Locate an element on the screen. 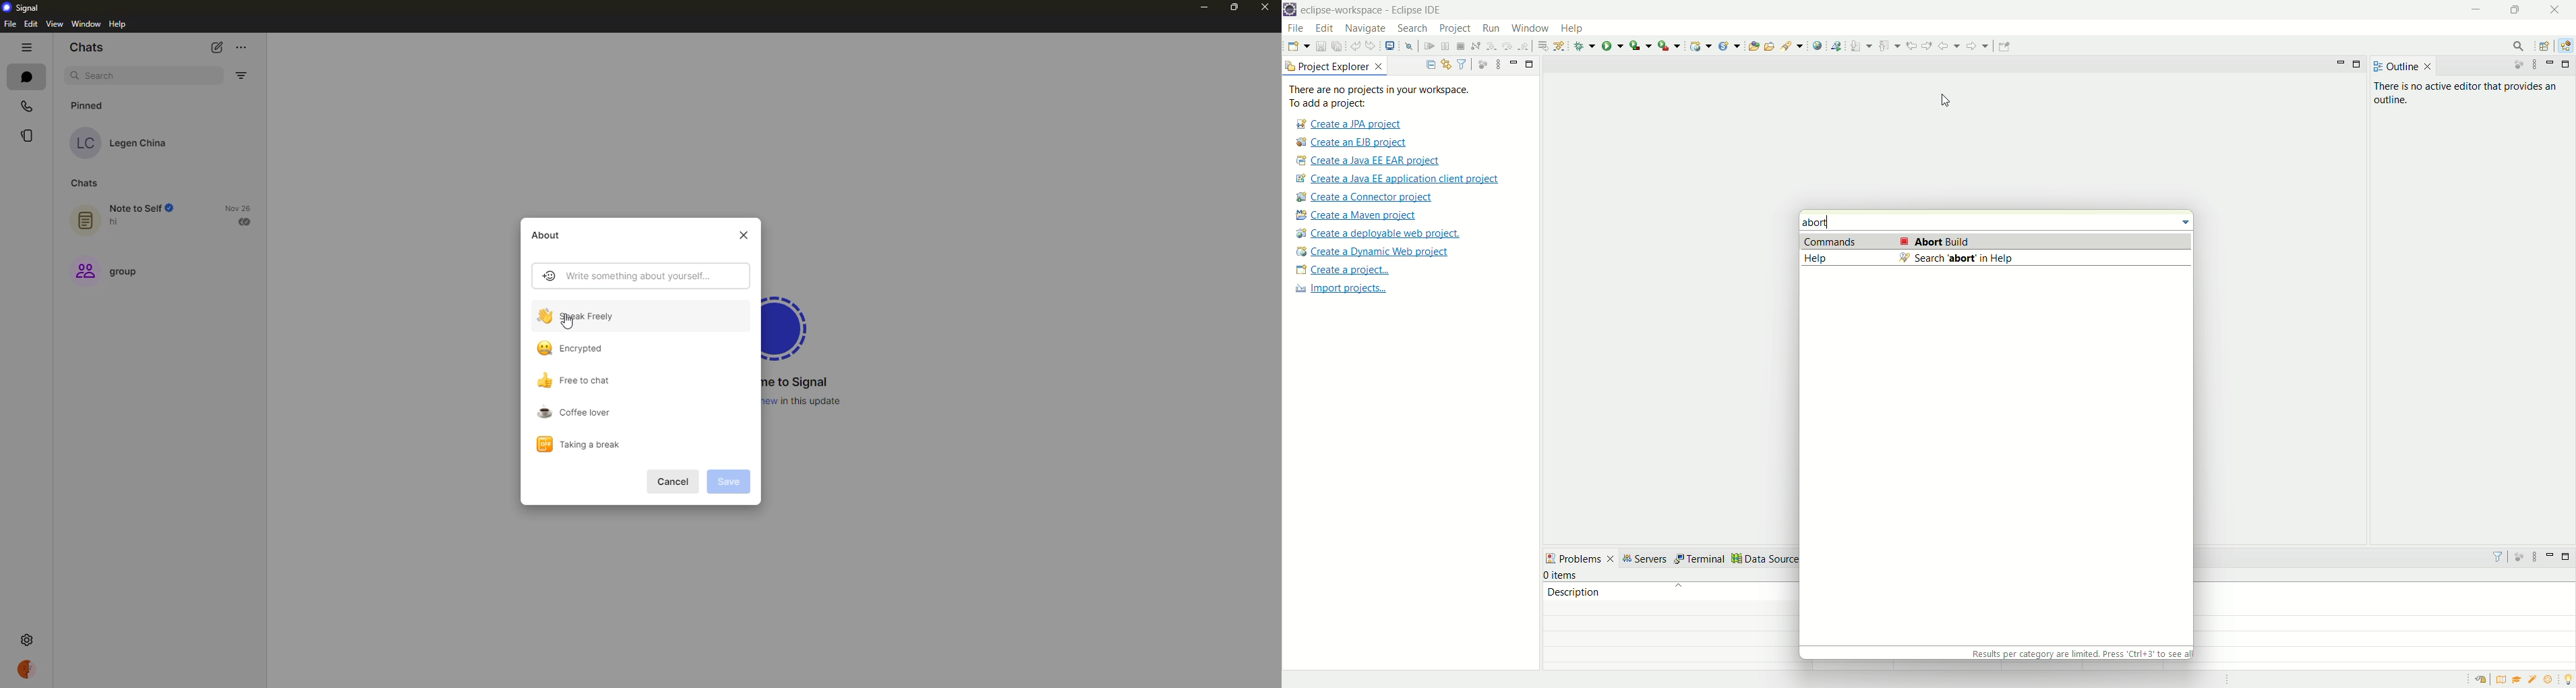 This screenshot has width=2576, height=700. view menu is located at coordinates (2534, 65).